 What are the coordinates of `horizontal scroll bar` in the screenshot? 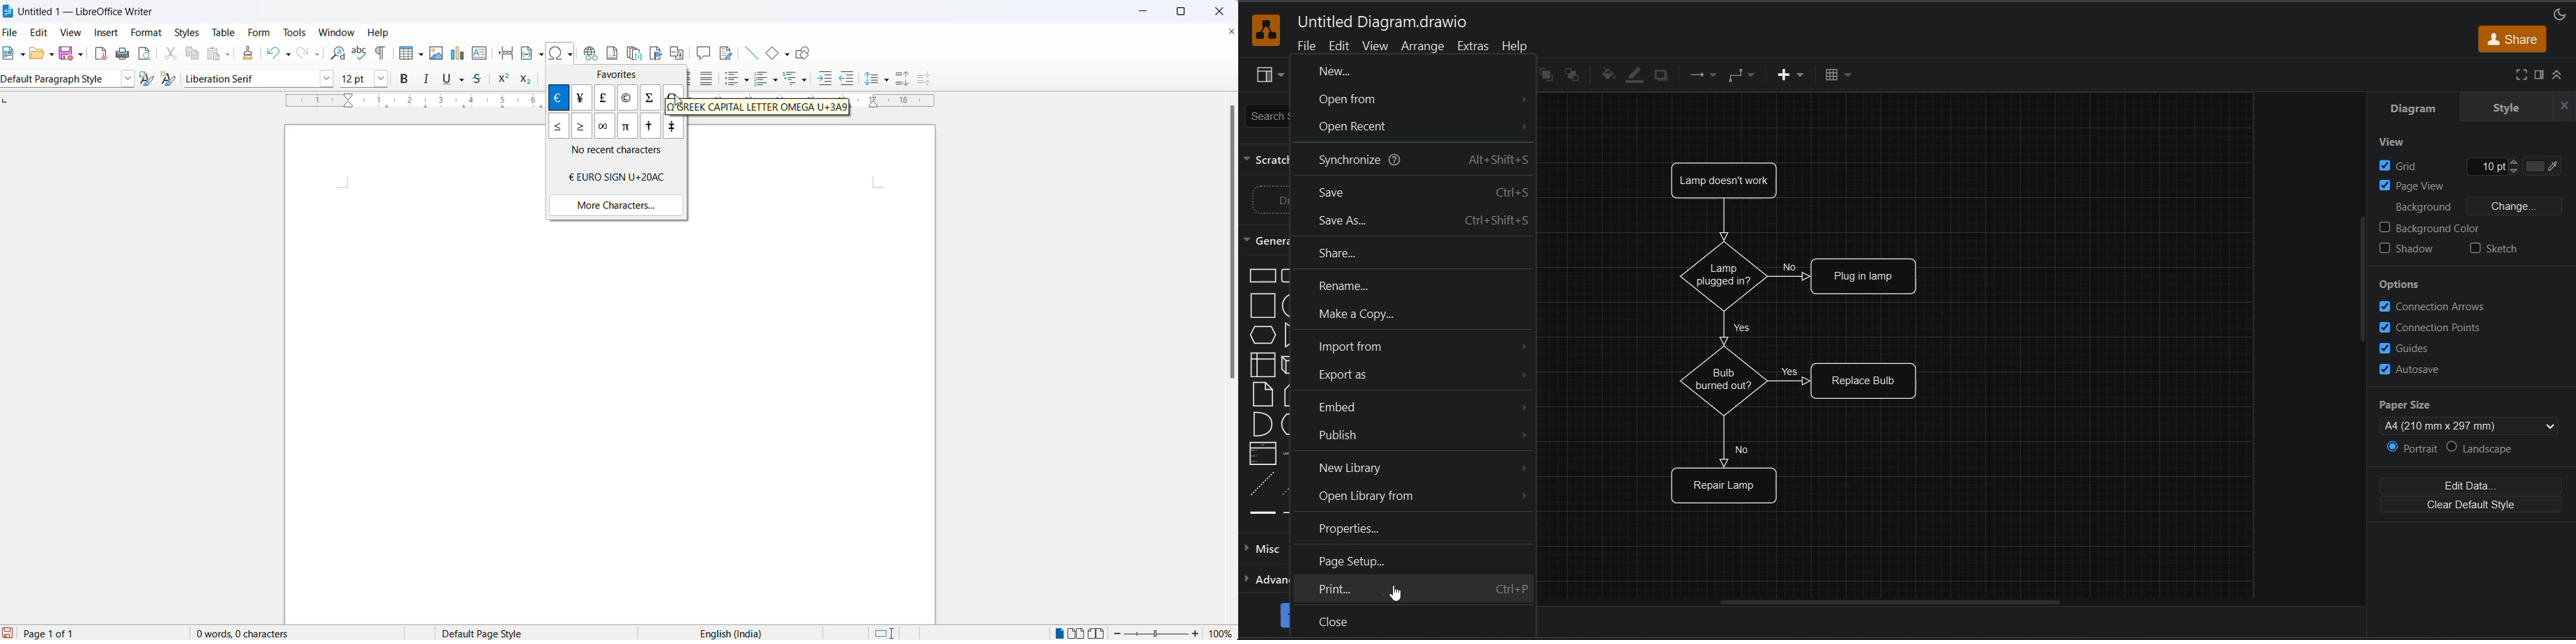 It's located at (1888, 602).